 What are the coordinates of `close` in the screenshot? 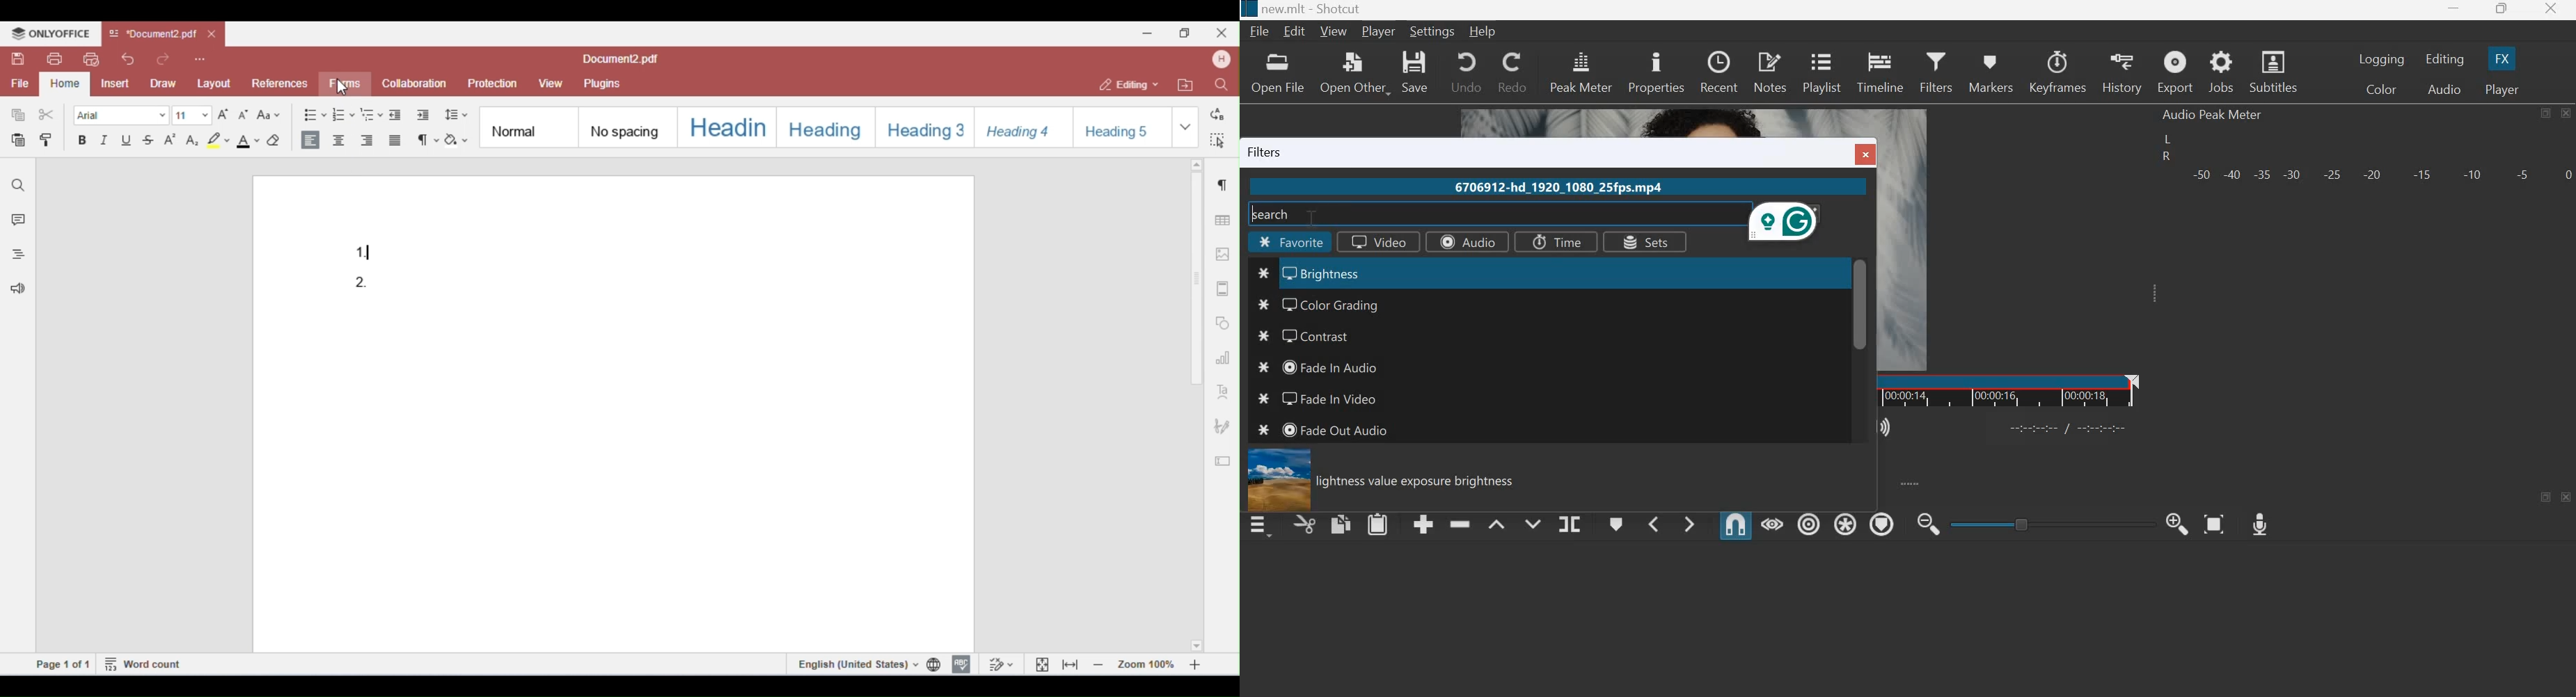 It's located at (2550, 10).